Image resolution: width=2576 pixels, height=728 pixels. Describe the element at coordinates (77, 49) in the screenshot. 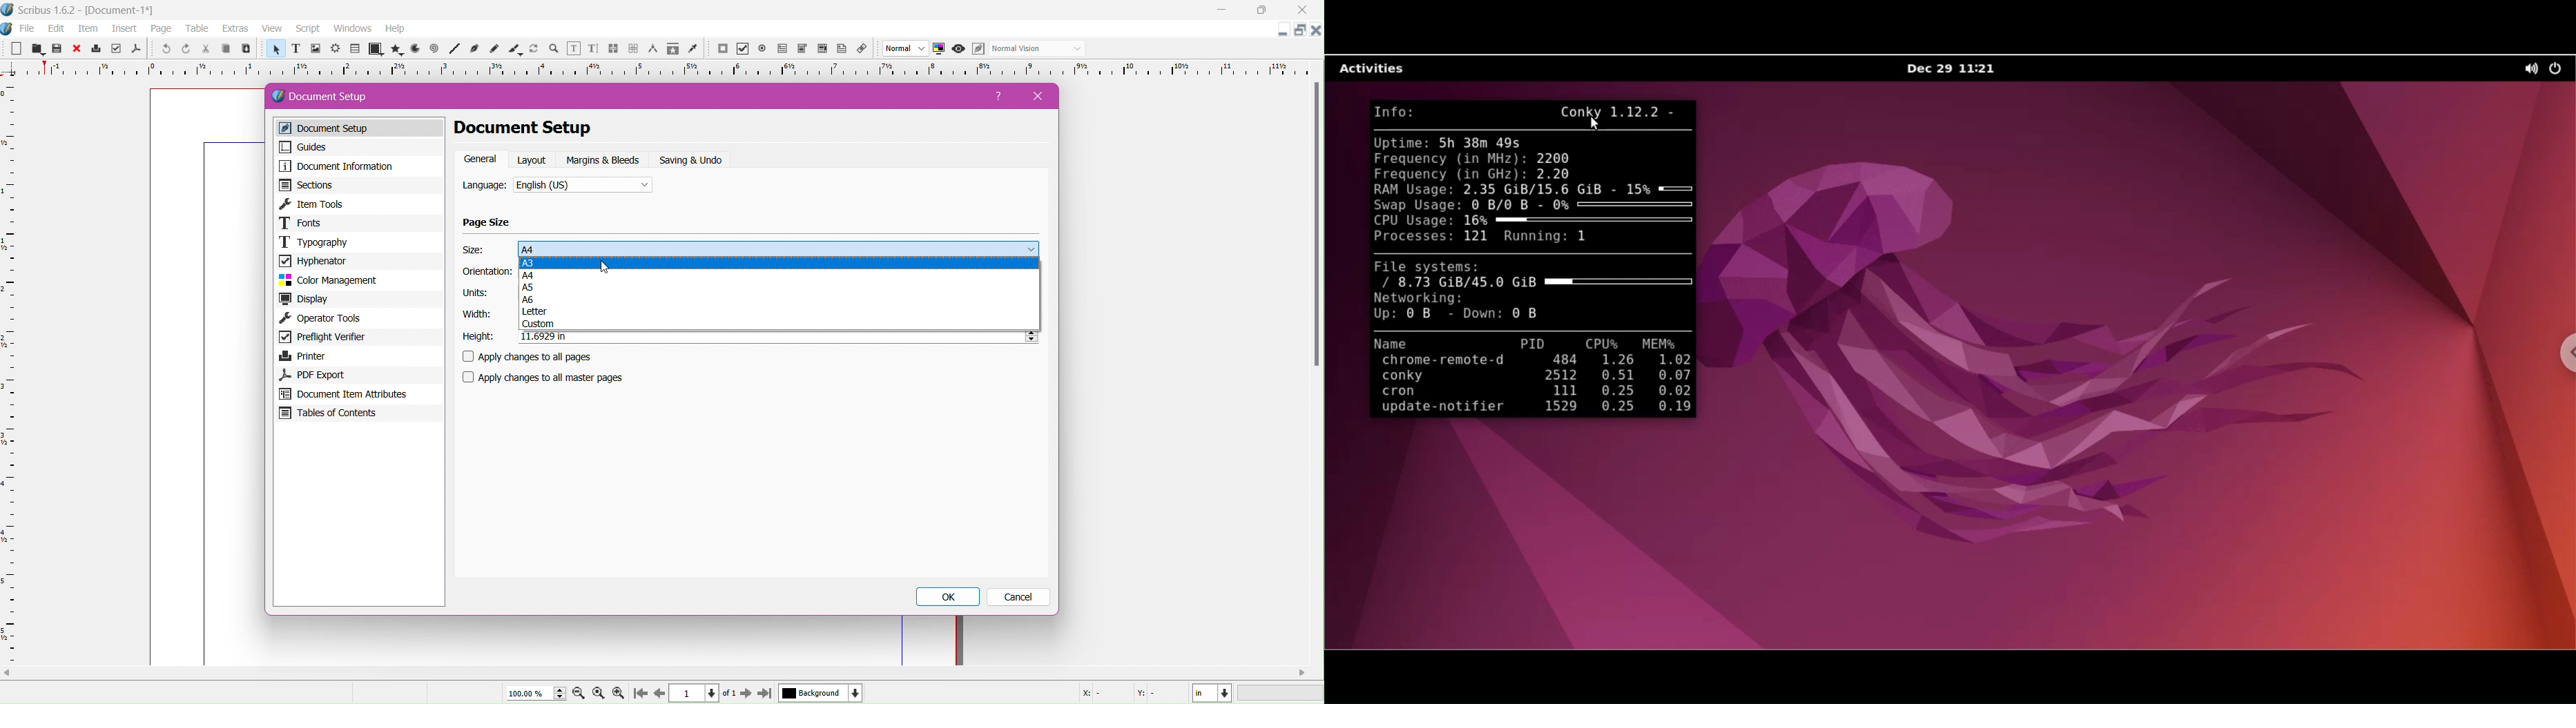

I see `close` at that location.